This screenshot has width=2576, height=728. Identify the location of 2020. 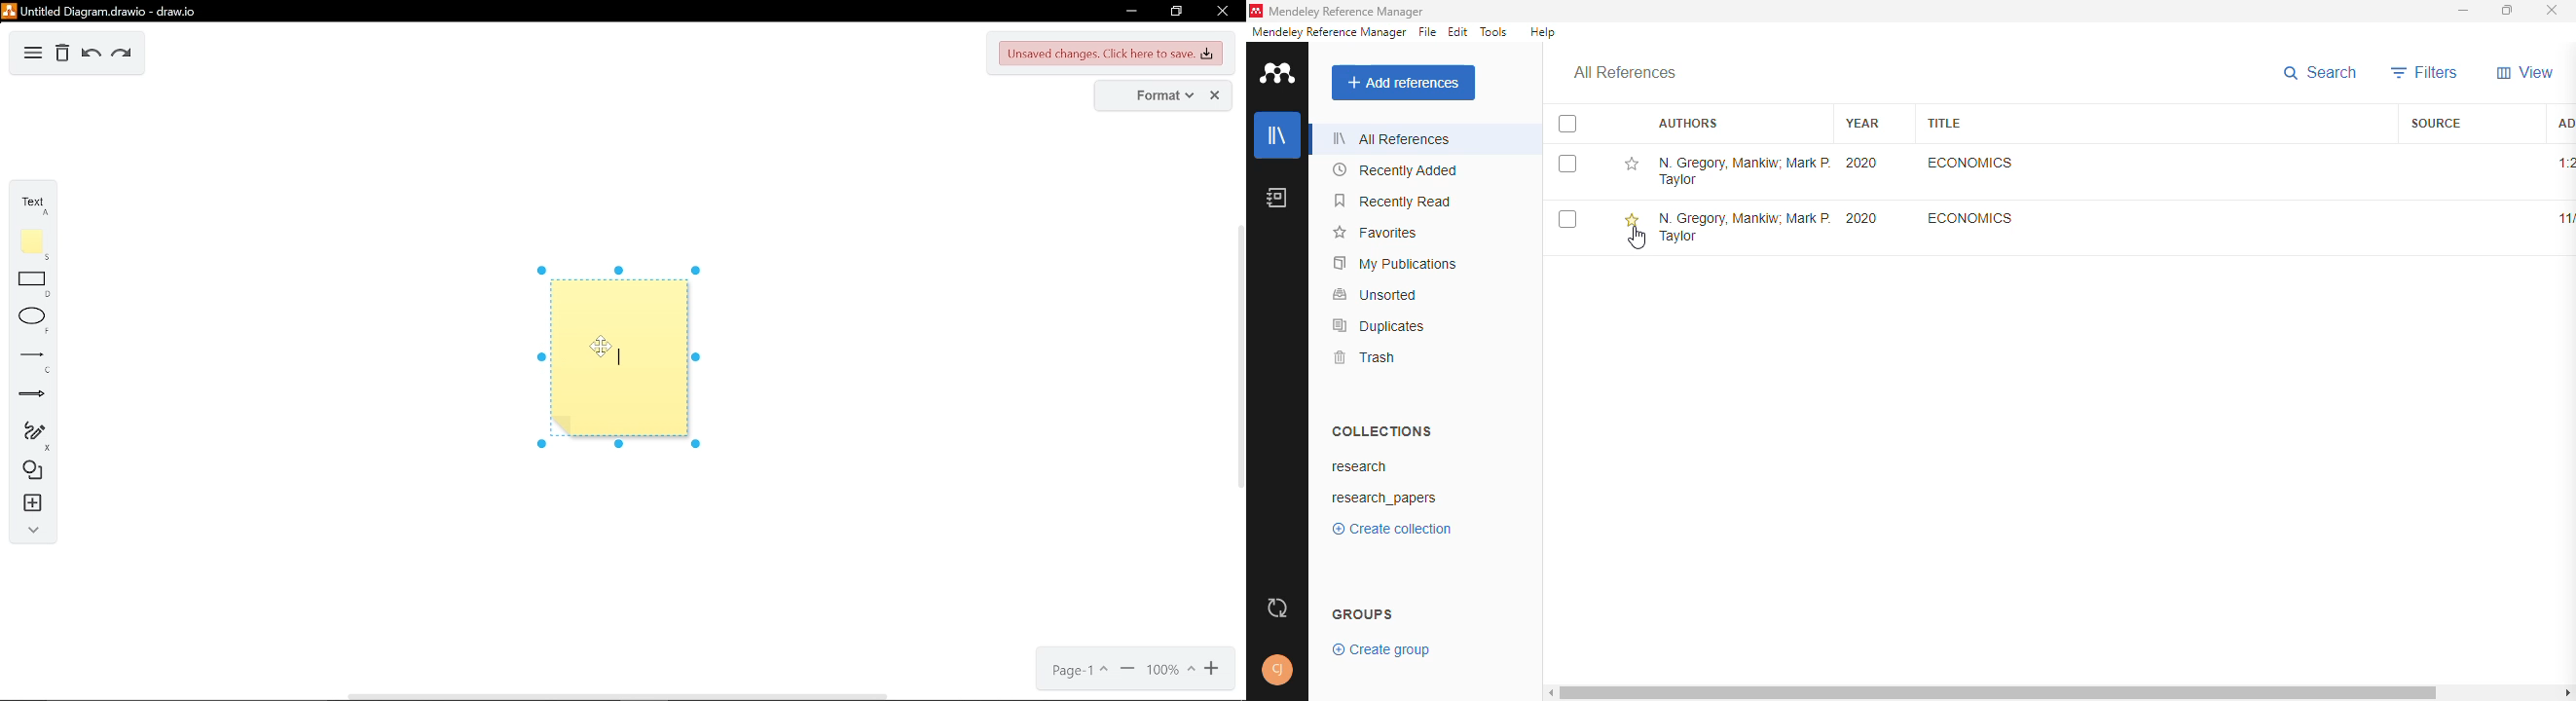
(1860, 218).